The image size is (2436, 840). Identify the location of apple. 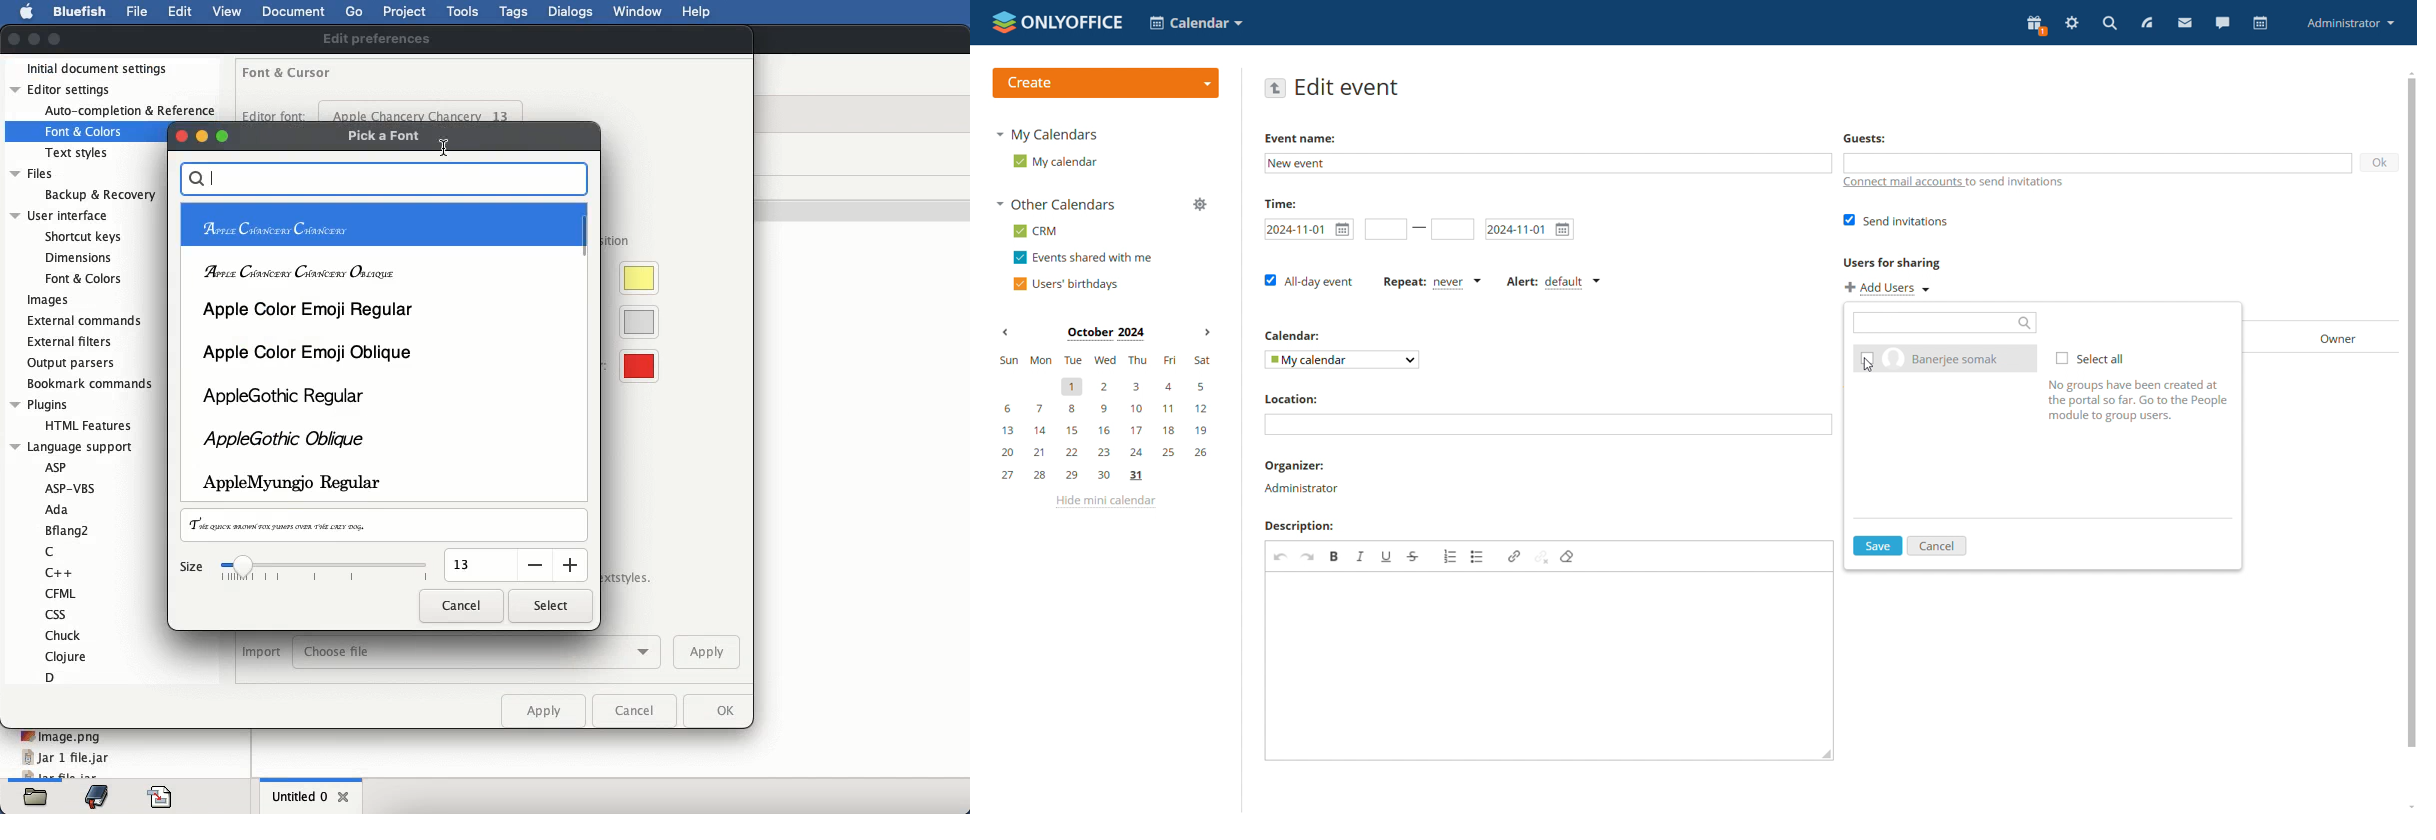
(281, 227).